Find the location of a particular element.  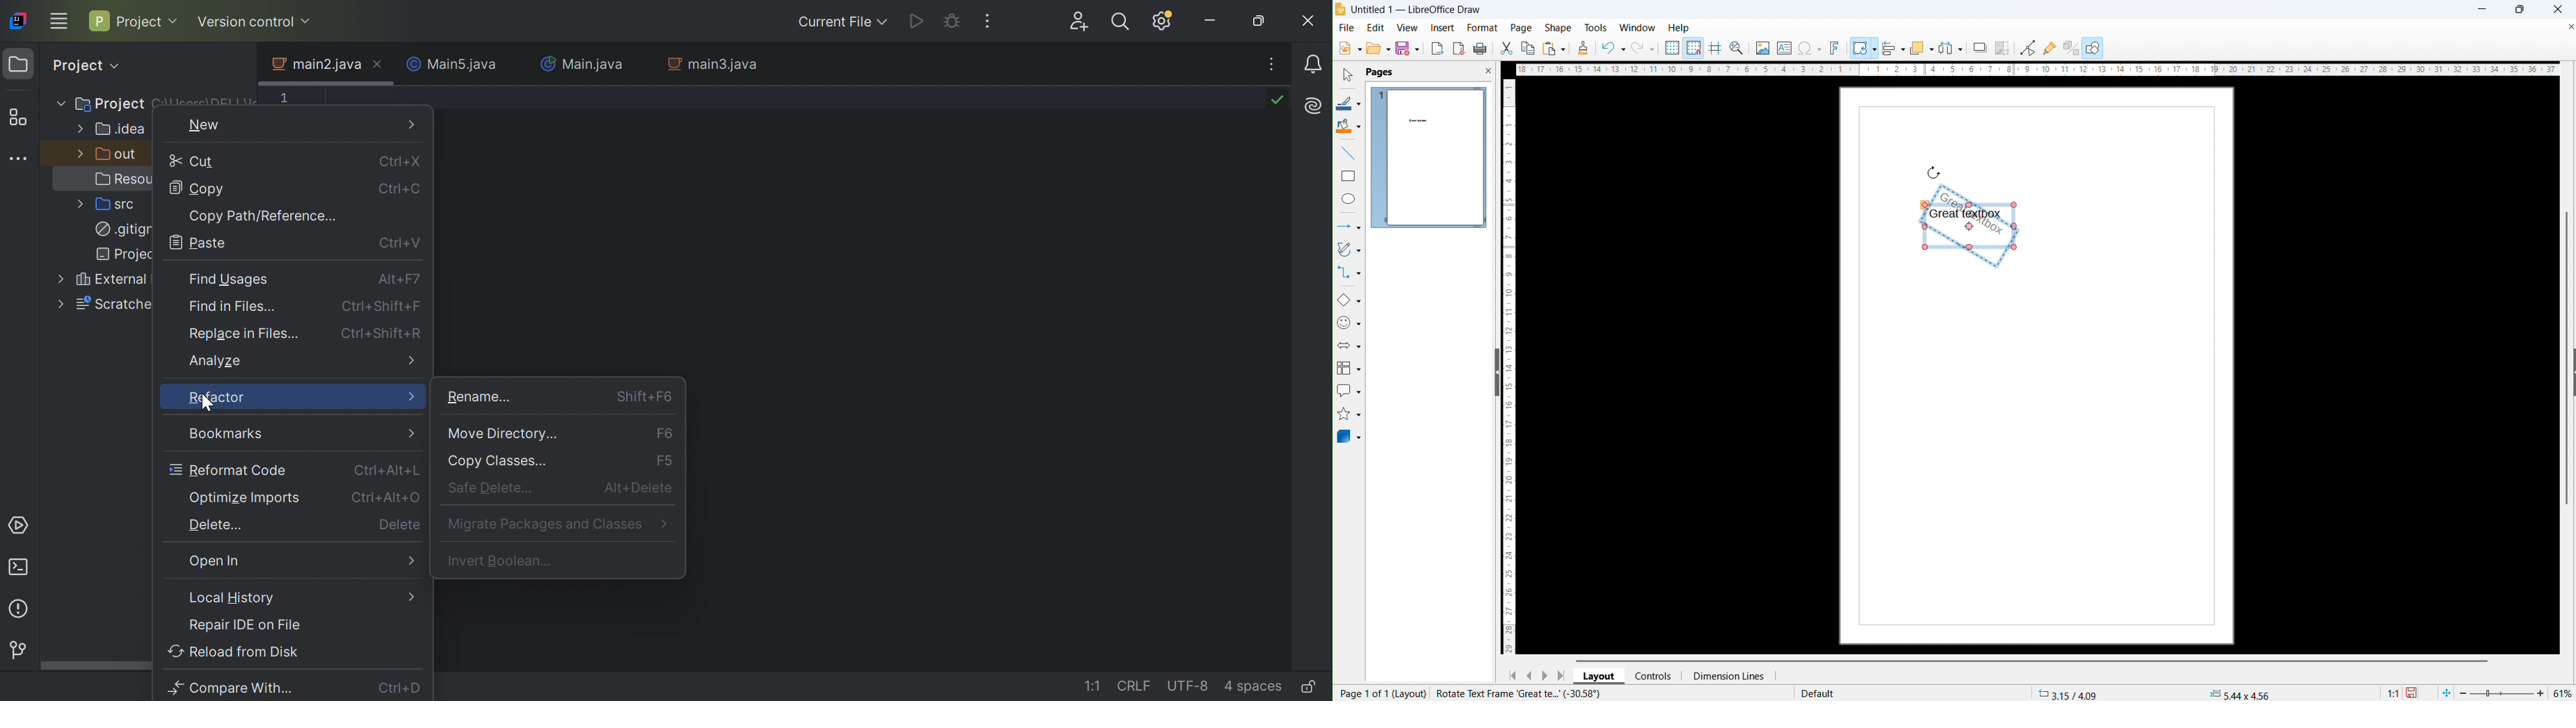

go to first page is located at coordinates (1512, 676).